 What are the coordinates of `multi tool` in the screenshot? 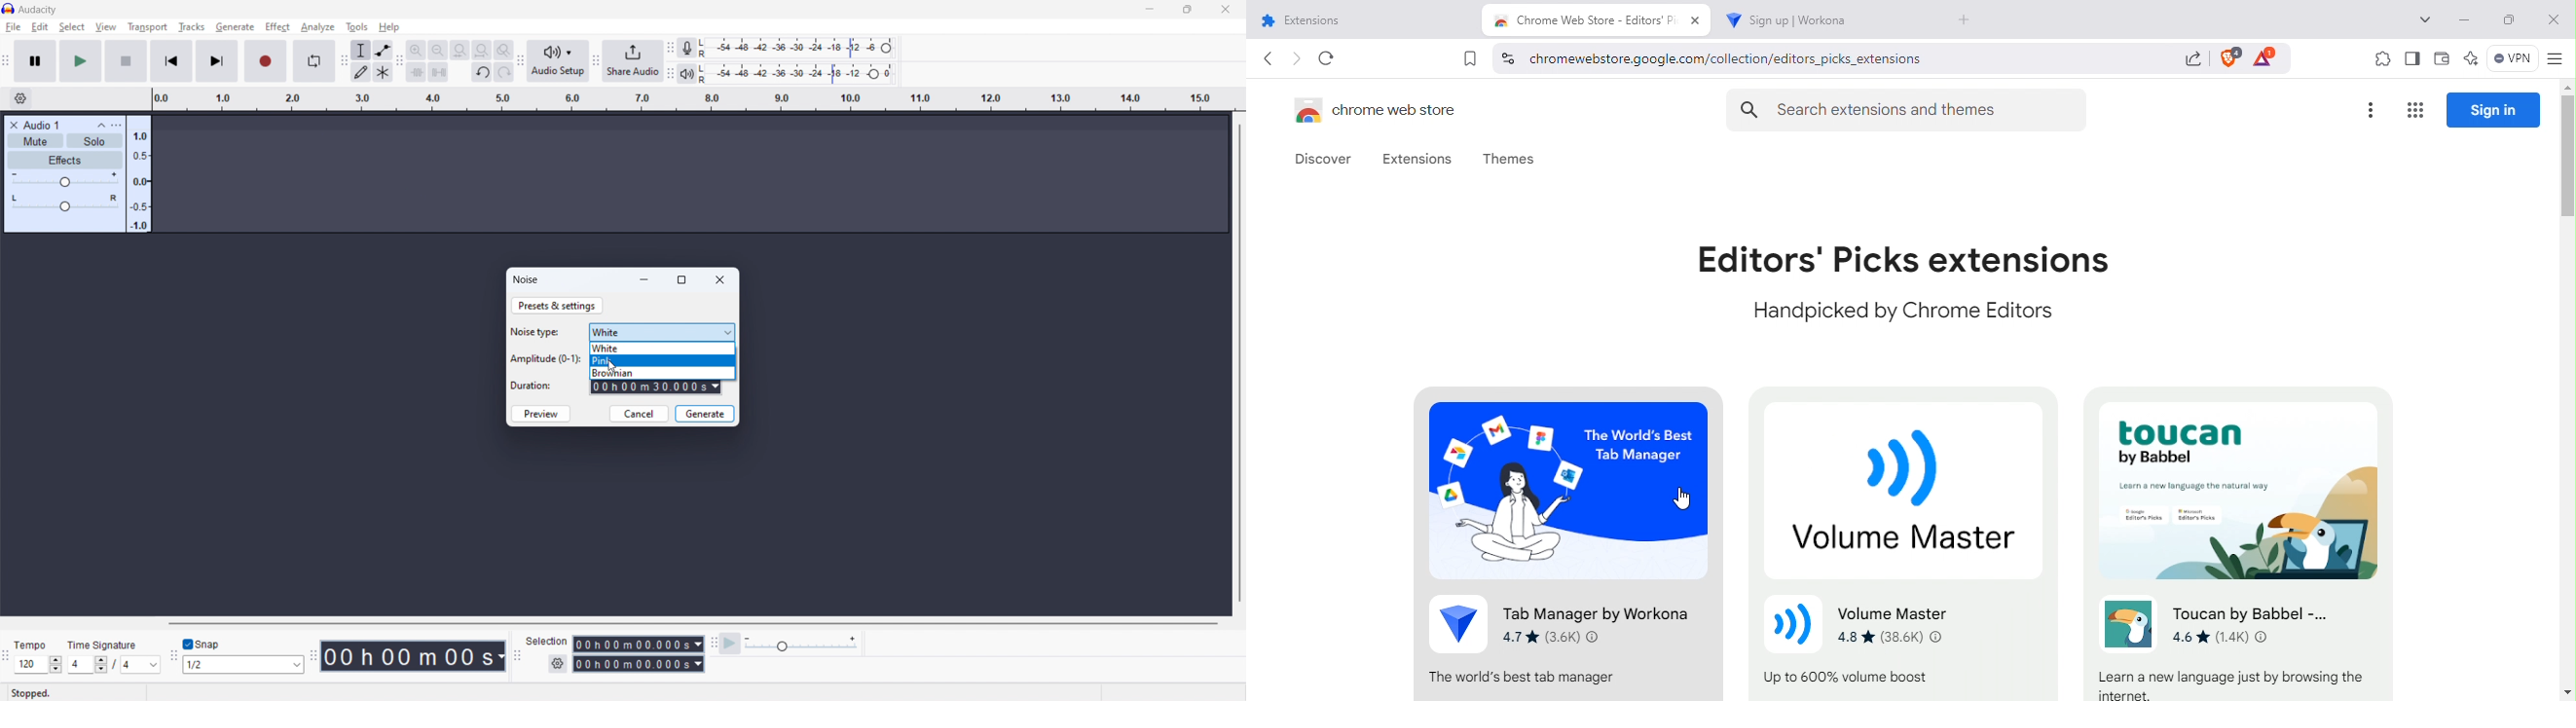 It's located at (383, 71).